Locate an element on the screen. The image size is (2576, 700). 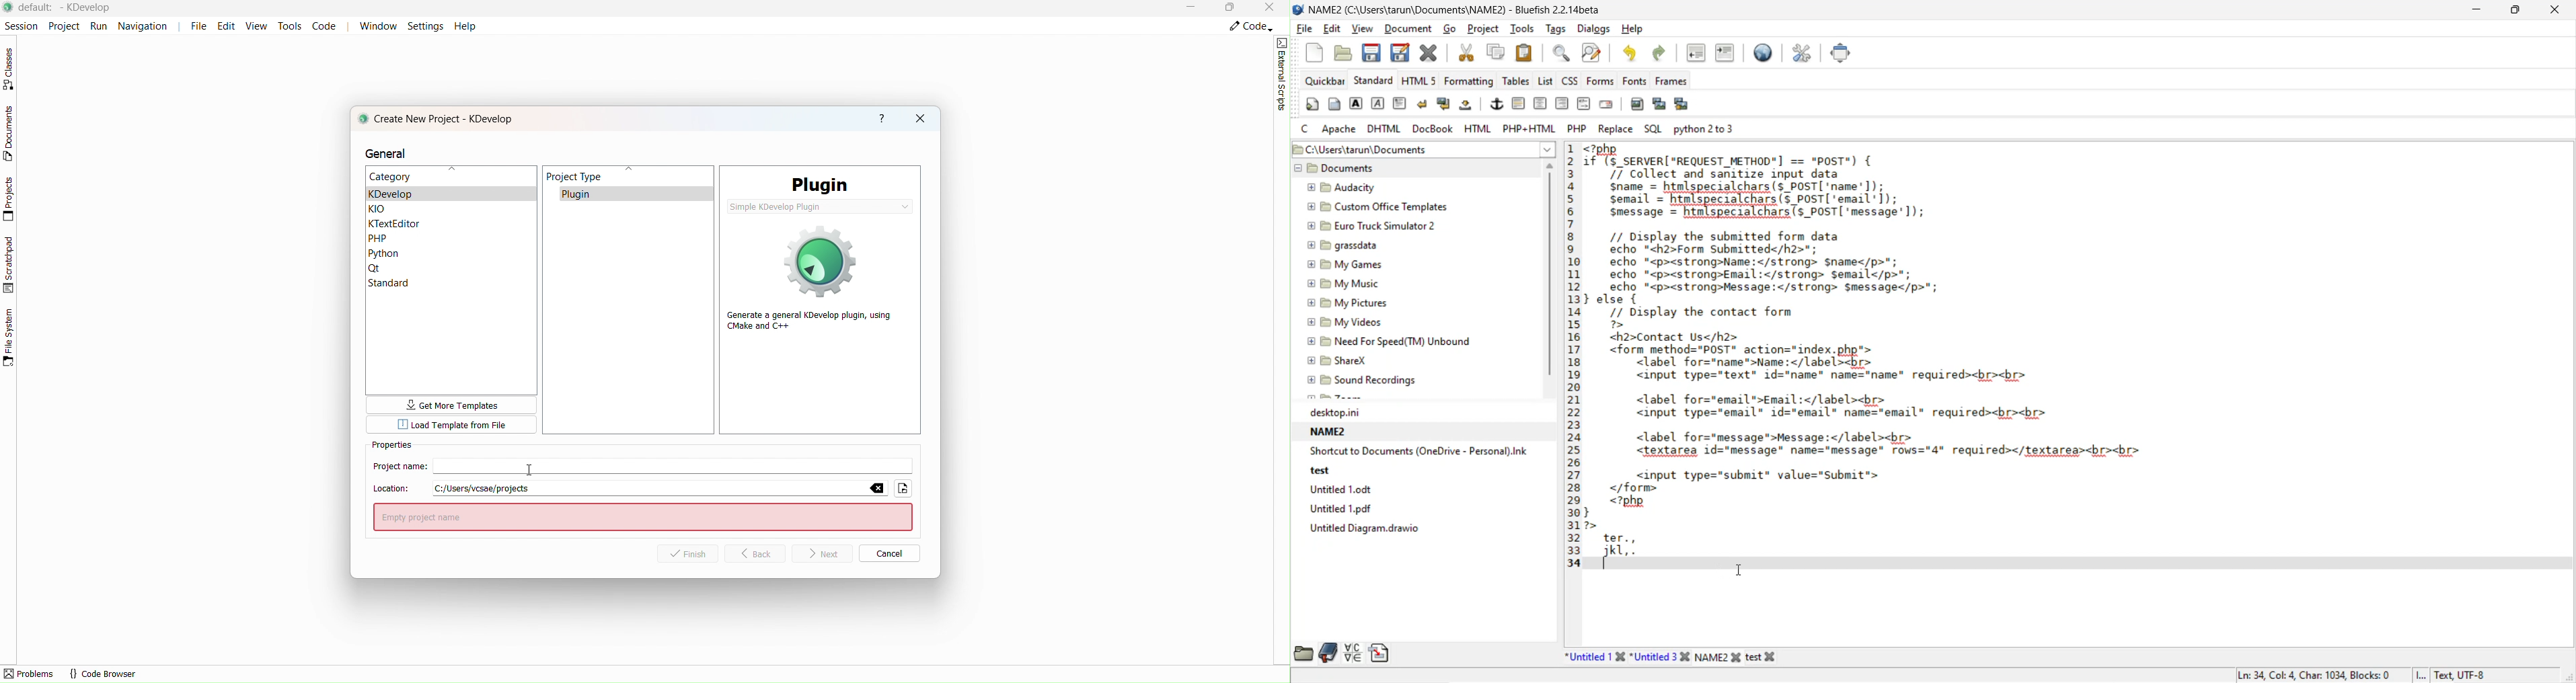
dhtml is located at coordinates (1382, 129).